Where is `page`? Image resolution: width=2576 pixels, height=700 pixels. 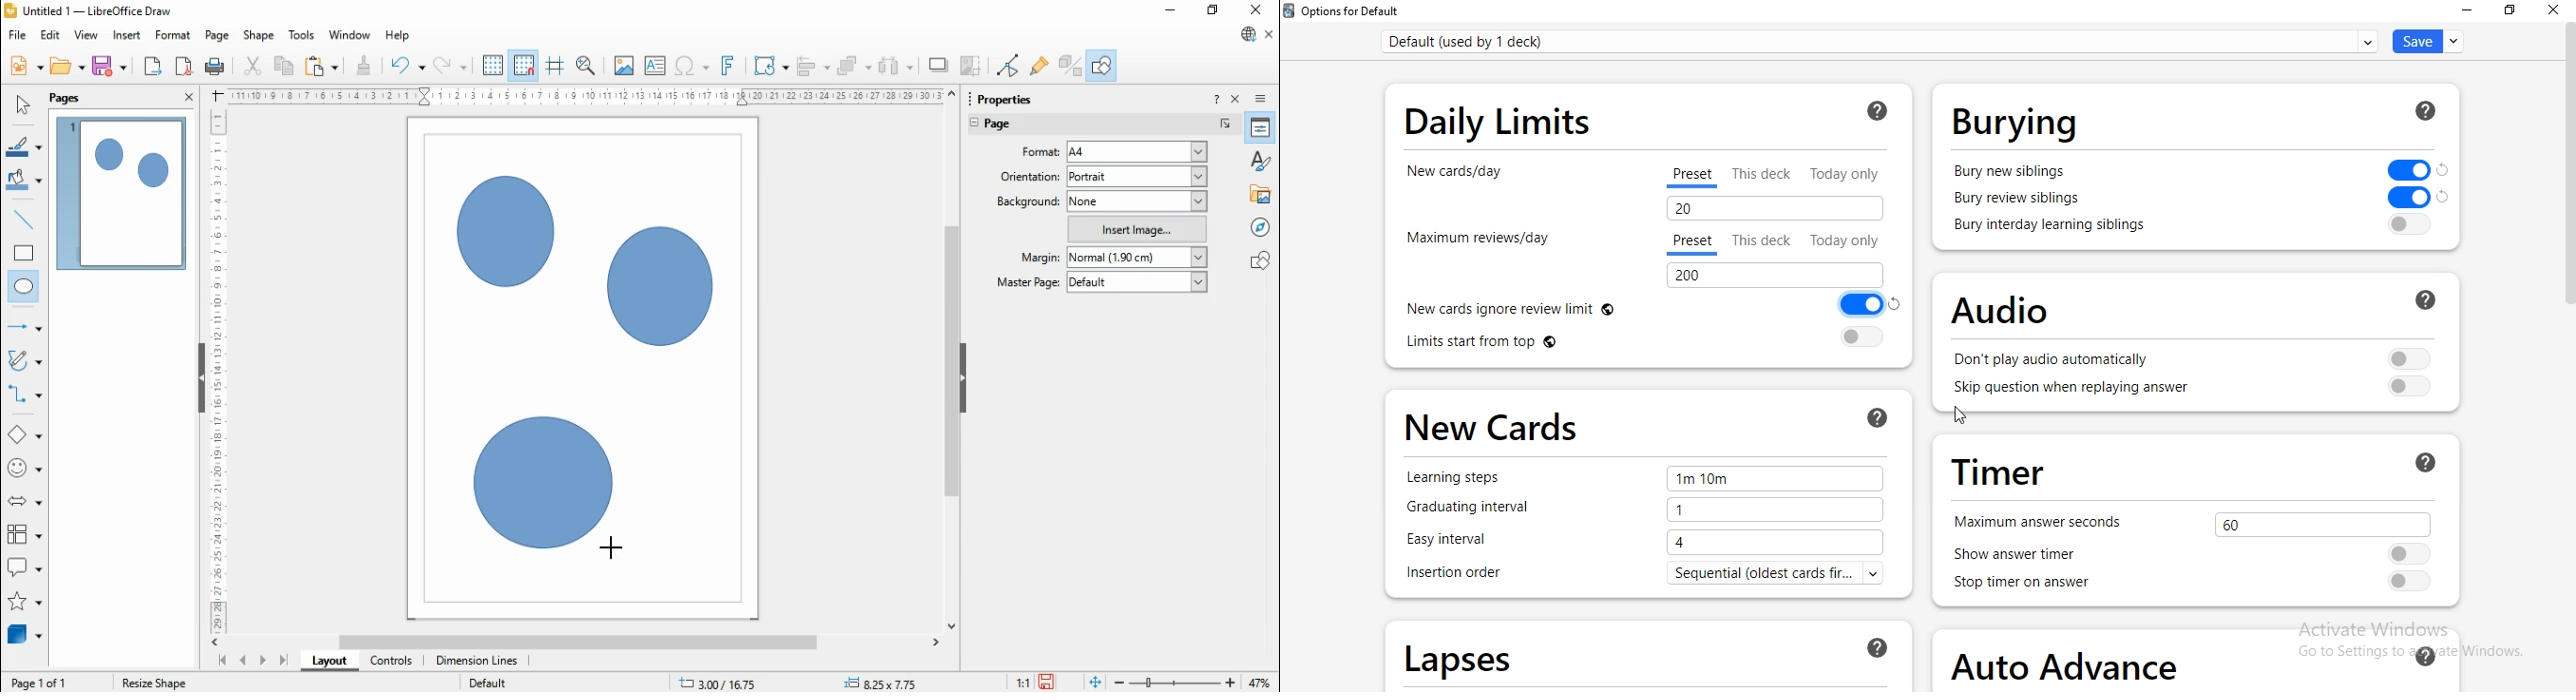 page is located at coordinates (218, 36).